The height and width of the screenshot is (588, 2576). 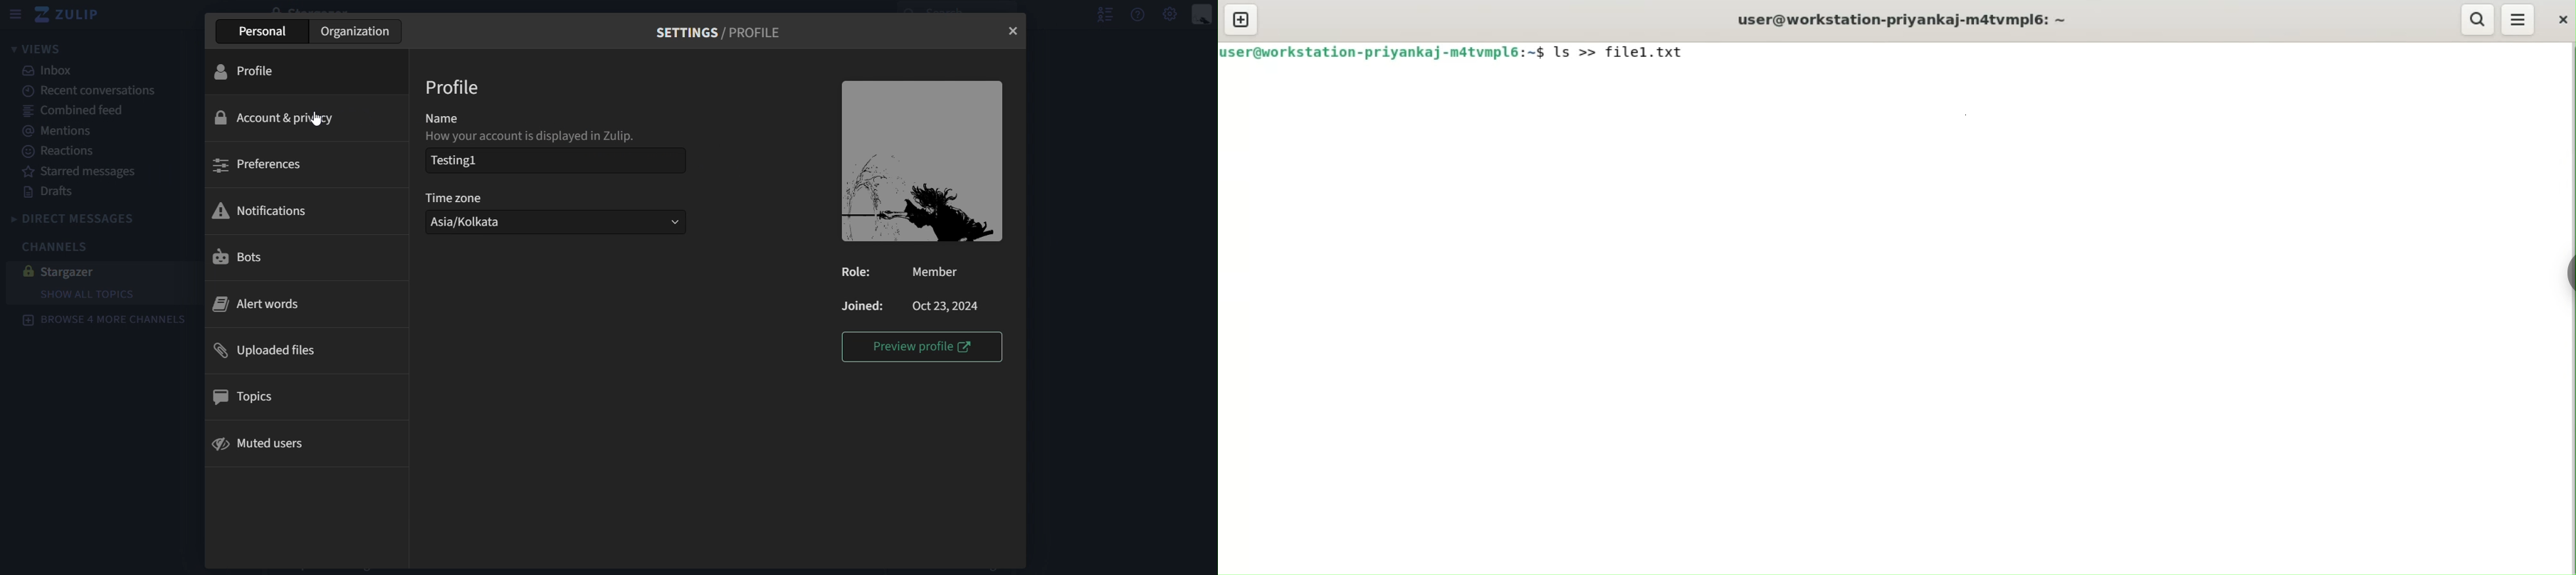 I want to click on Testing, so click(x=461, y=162).